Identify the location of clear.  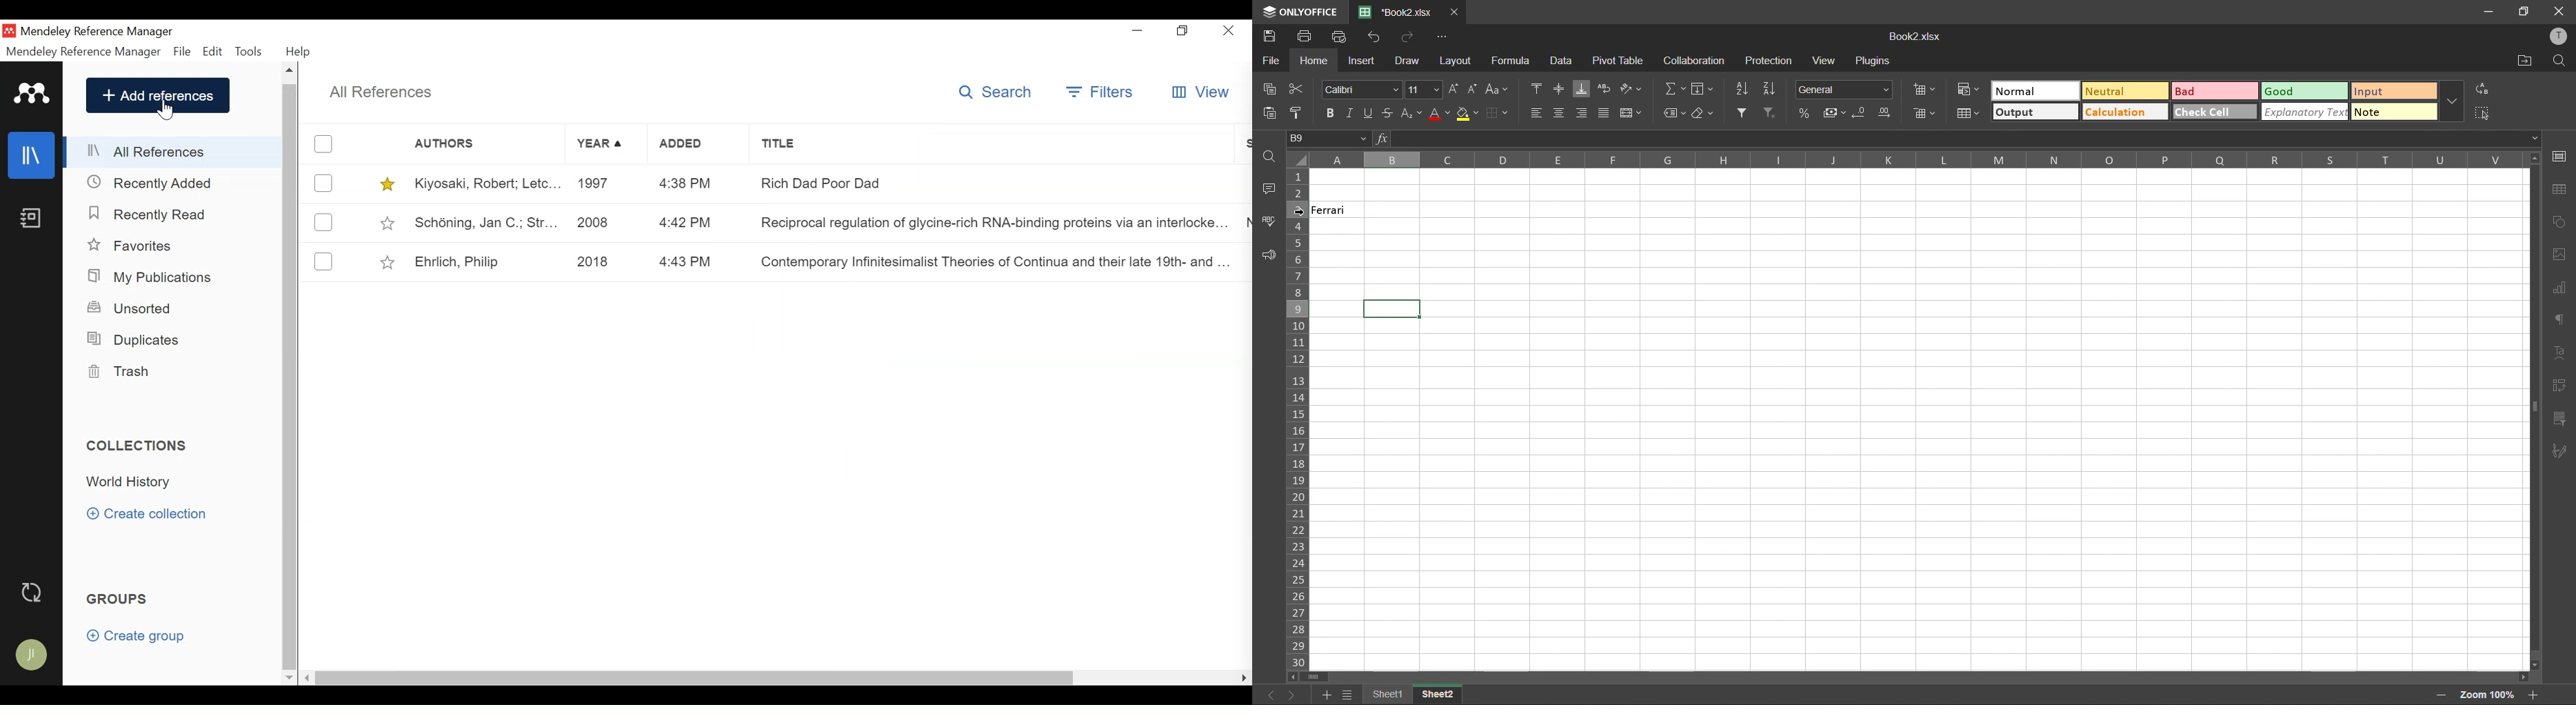
(1707, 114).